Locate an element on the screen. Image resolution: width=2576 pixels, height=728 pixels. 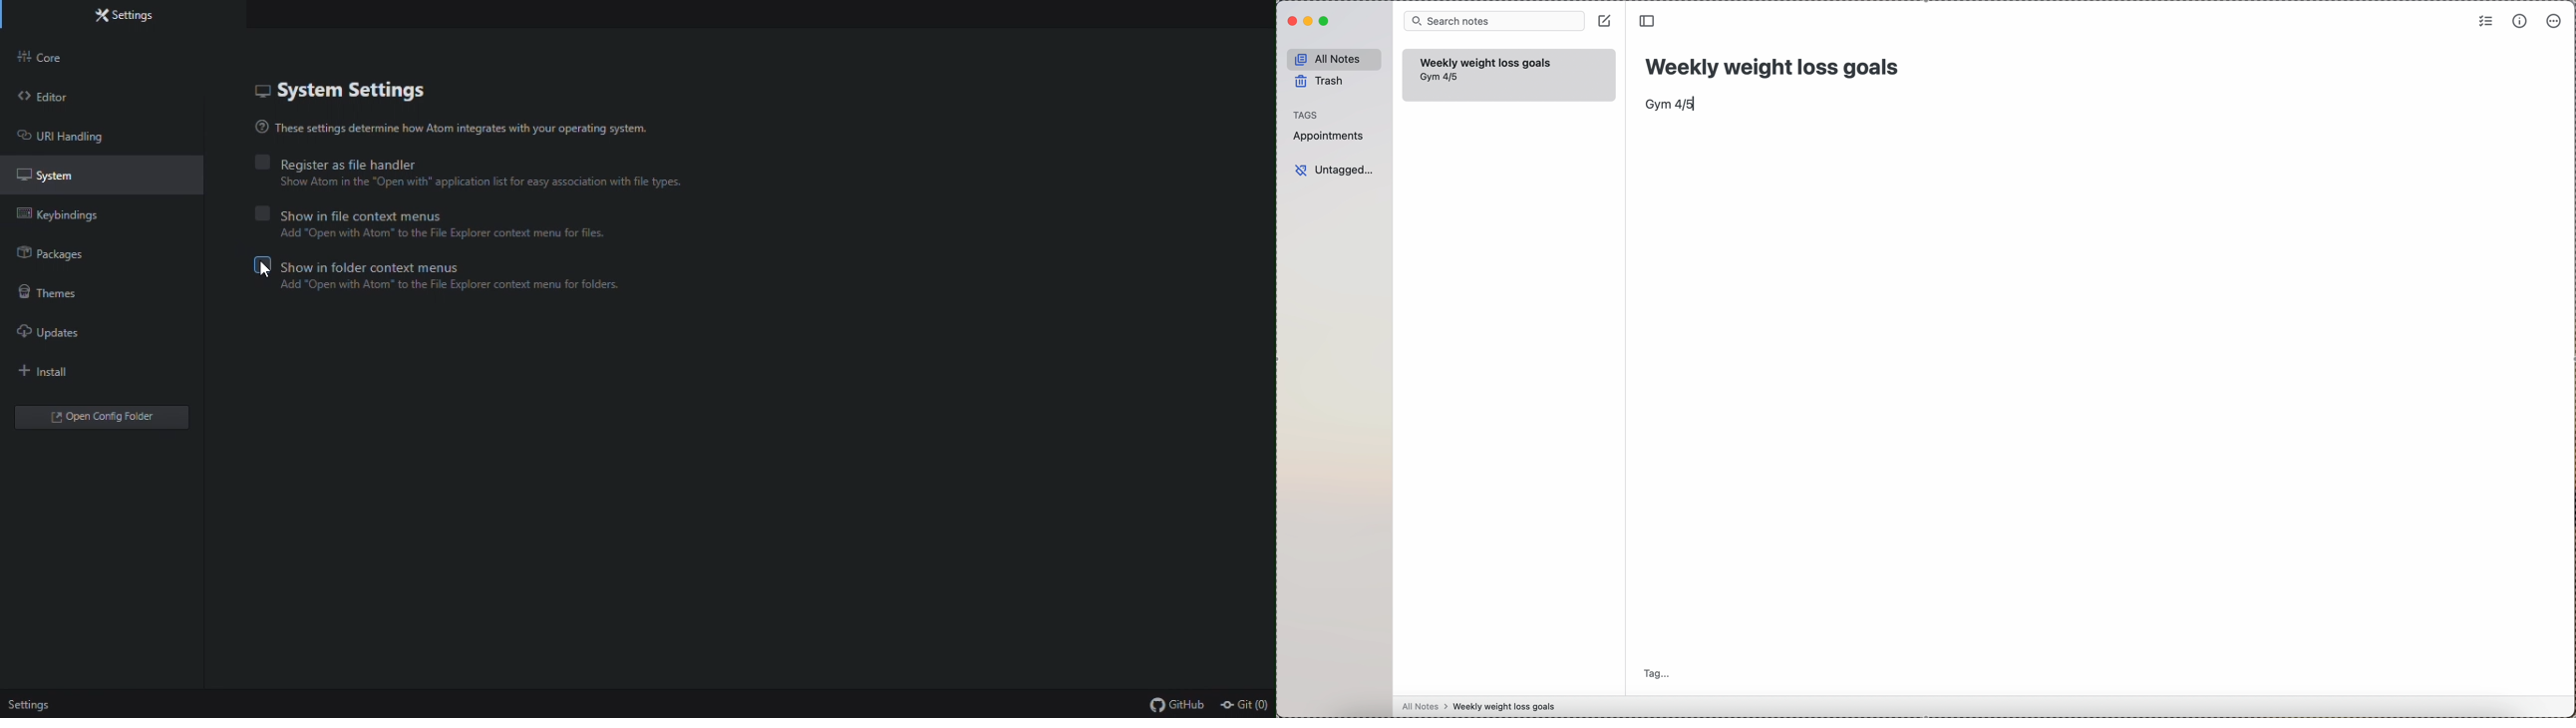
minimize Simplenote is located at coordinates (1309, 21).